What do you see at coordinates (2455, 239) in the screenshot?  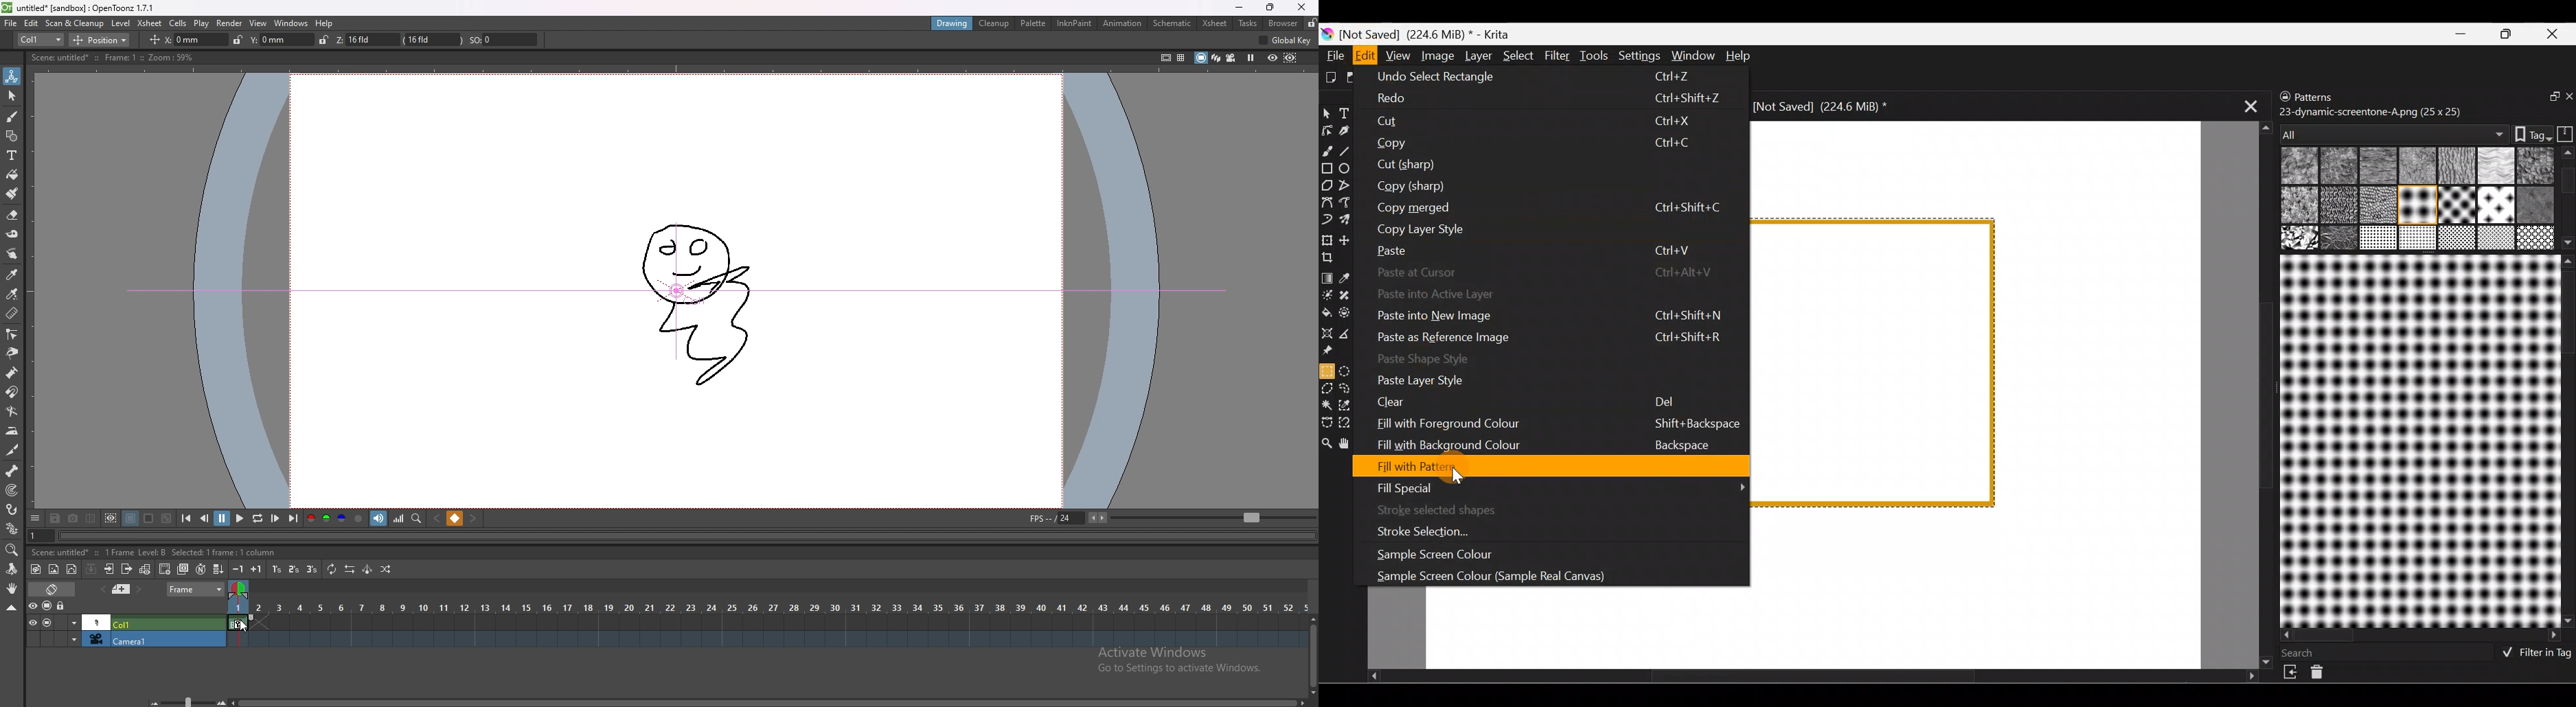 I see `18 texture_bark.png` at bounding box center [2455, 239].